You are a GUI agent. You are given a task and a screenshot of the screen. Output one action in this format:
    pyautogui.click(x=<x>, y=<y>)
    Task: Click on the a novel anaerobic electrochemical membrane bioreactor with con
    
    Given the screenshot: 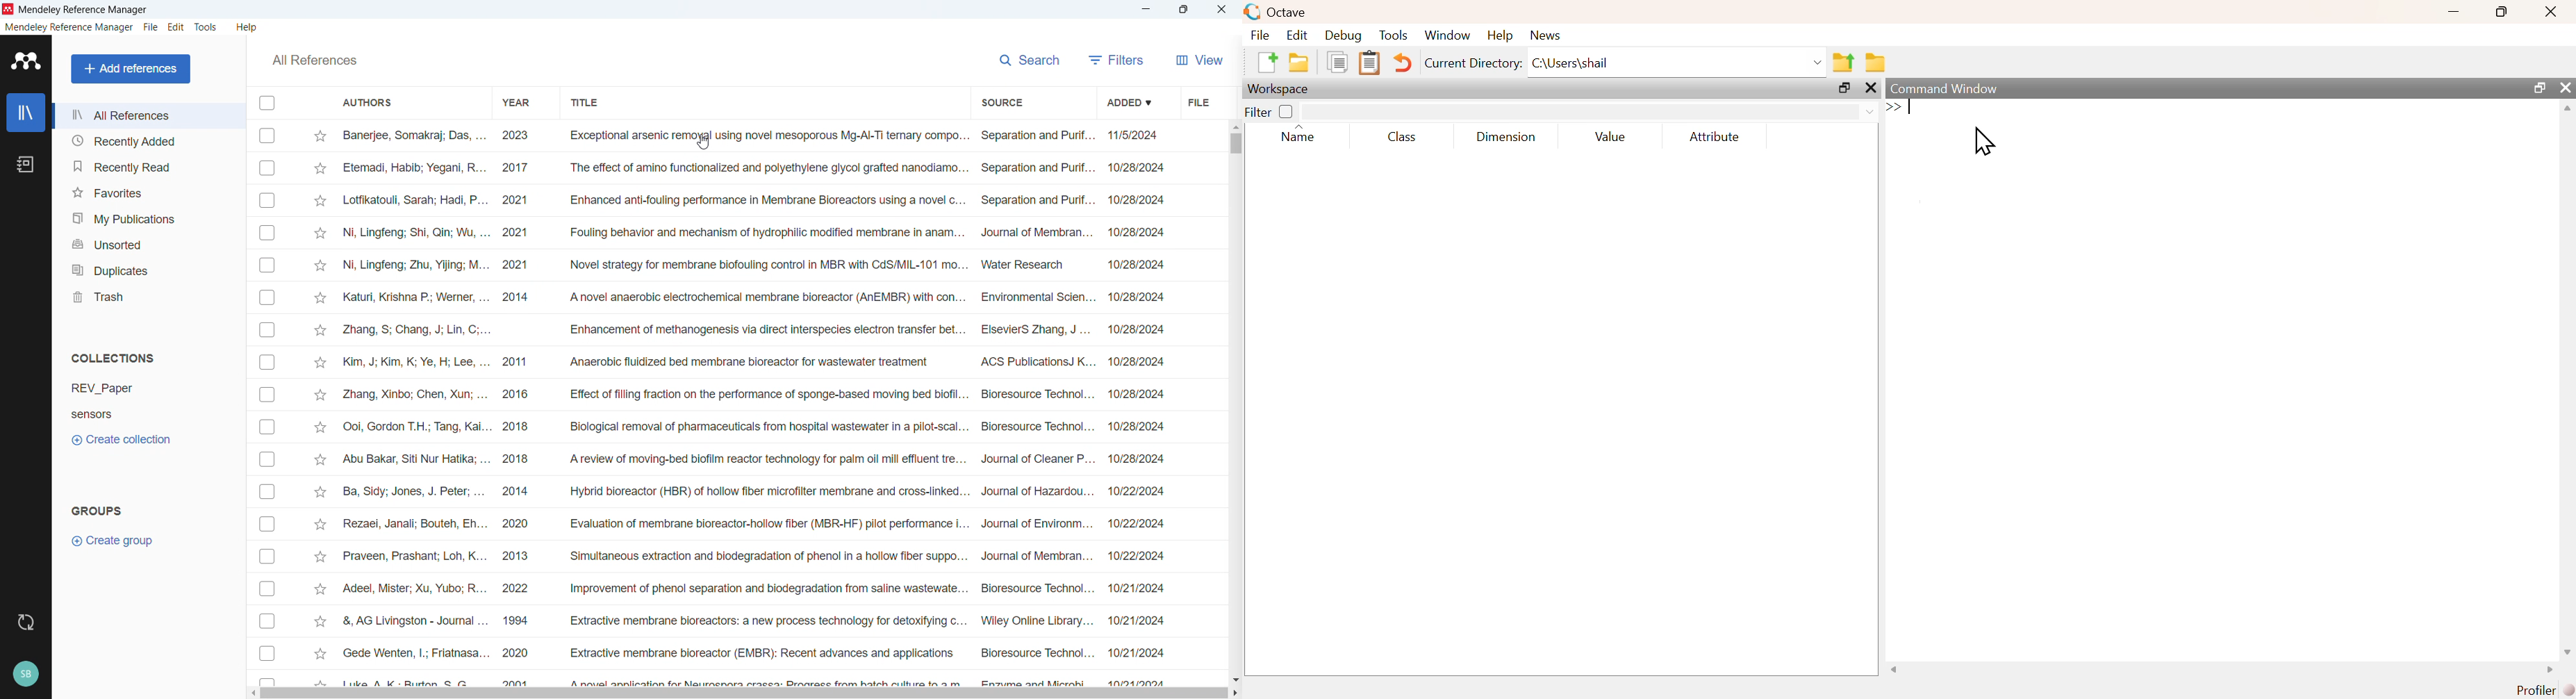 What is the action you would take?
    pyautogui.click(x=762, y=296)
    